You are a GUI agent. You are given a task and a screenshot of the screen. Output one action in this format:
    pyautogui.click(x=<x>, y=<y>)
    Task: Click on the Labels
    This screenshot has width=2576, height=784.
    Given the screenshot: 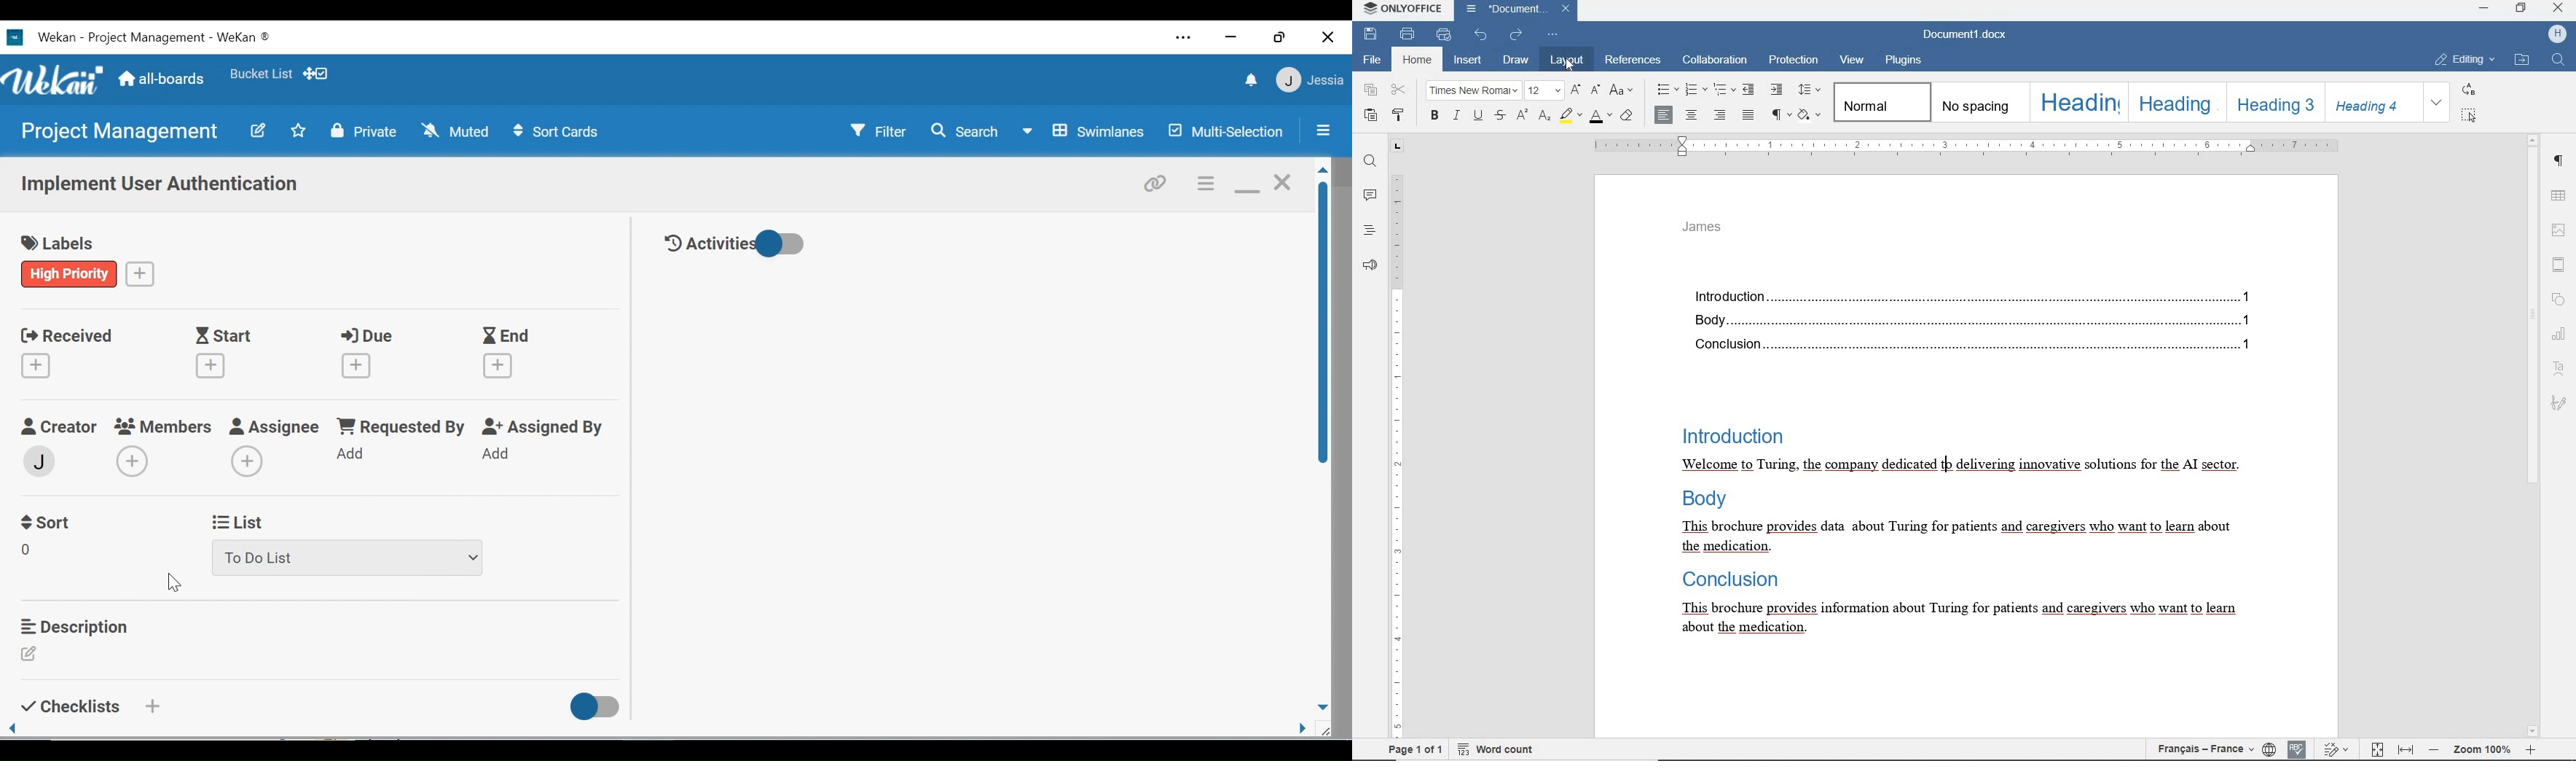 What is the action you would take?
    pyautogui.click(x=58, y=240)
    